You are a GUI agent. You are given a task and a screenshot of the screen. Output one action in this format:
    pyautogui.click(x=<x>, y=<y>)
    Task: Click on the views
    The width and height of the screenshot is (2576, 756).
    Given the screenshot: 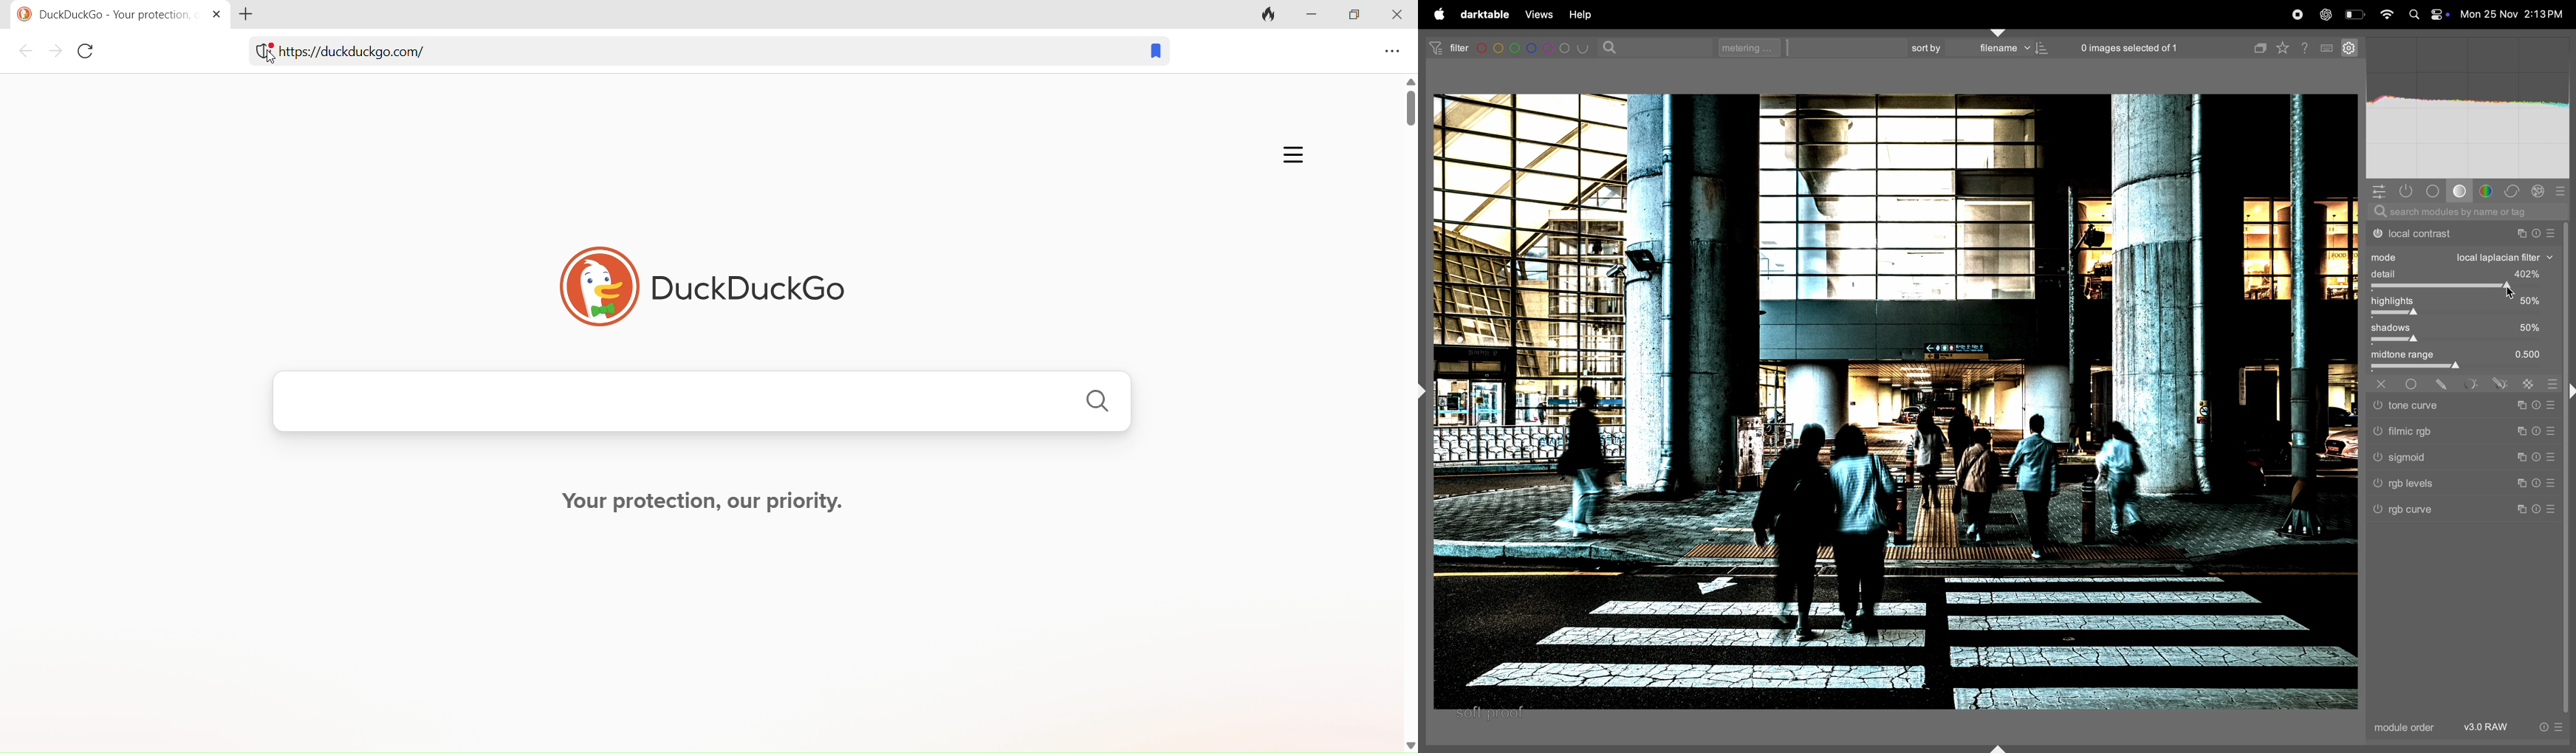 What is the action you would take?
    pyautogui.click(x=1537, y=15)
    